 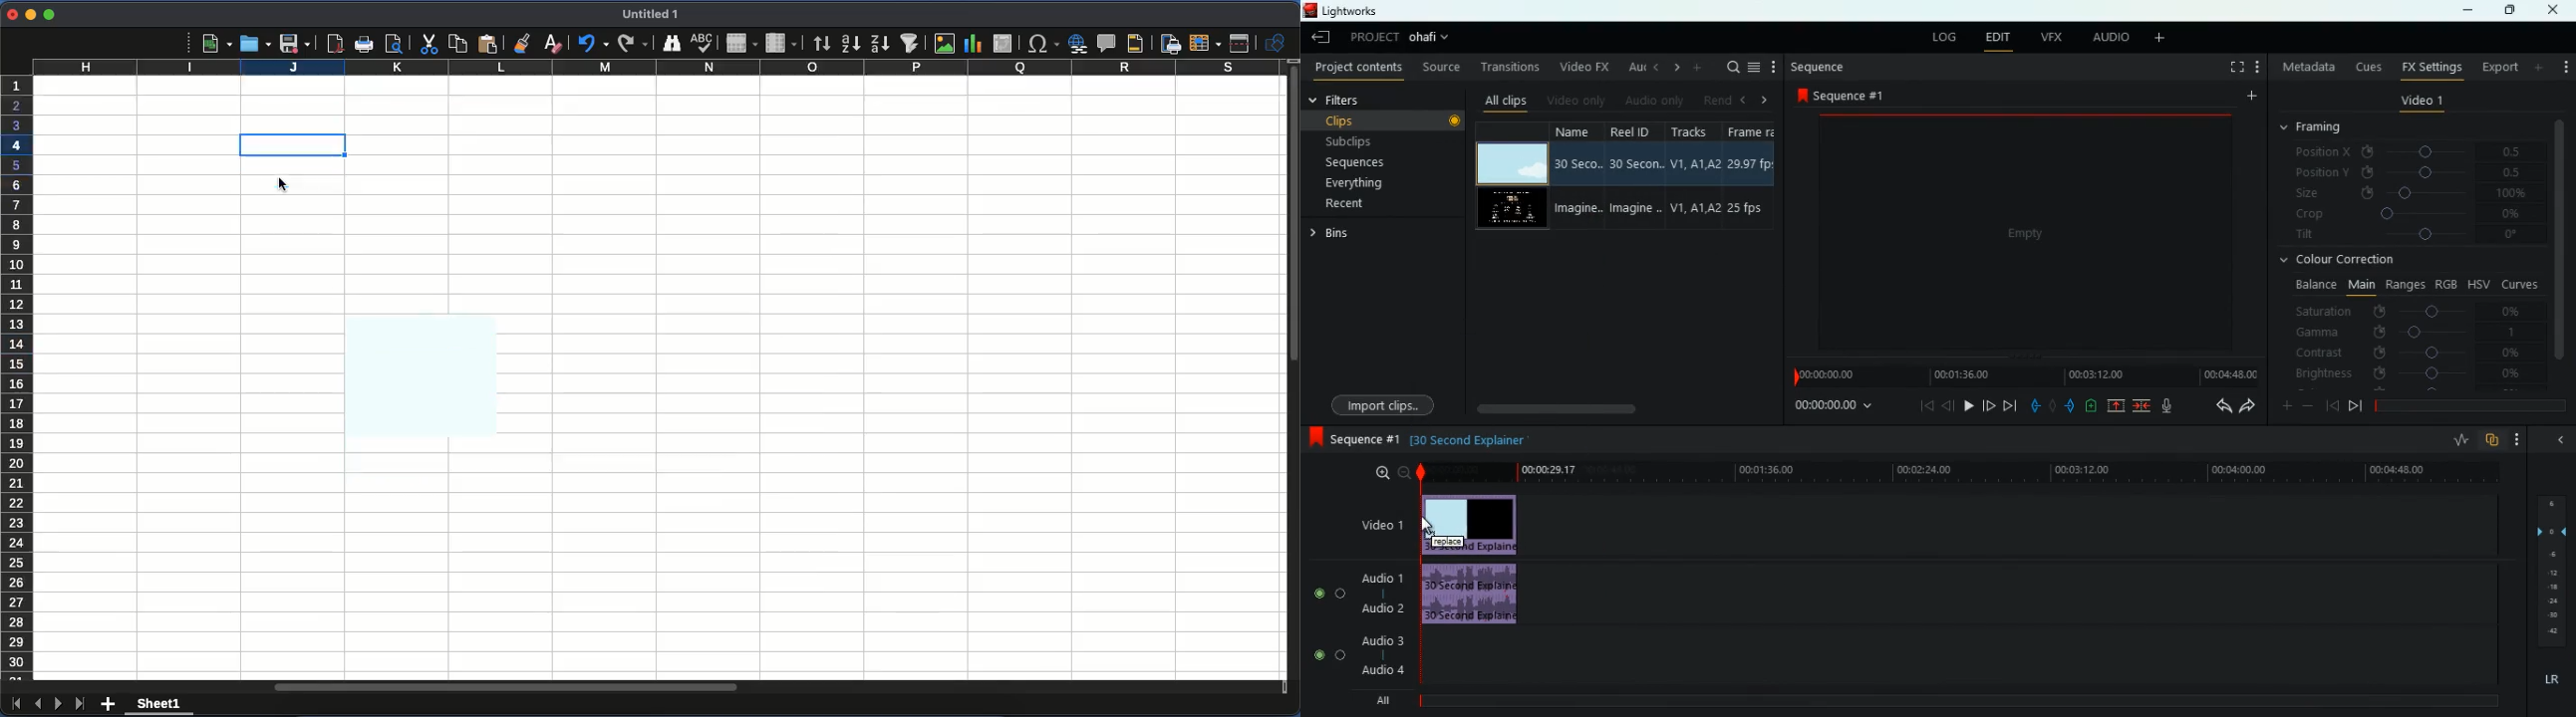 What do you see at coordinates (59, 703) in the screenshot?
I see `next sheet` at bounding box center [59, 703].